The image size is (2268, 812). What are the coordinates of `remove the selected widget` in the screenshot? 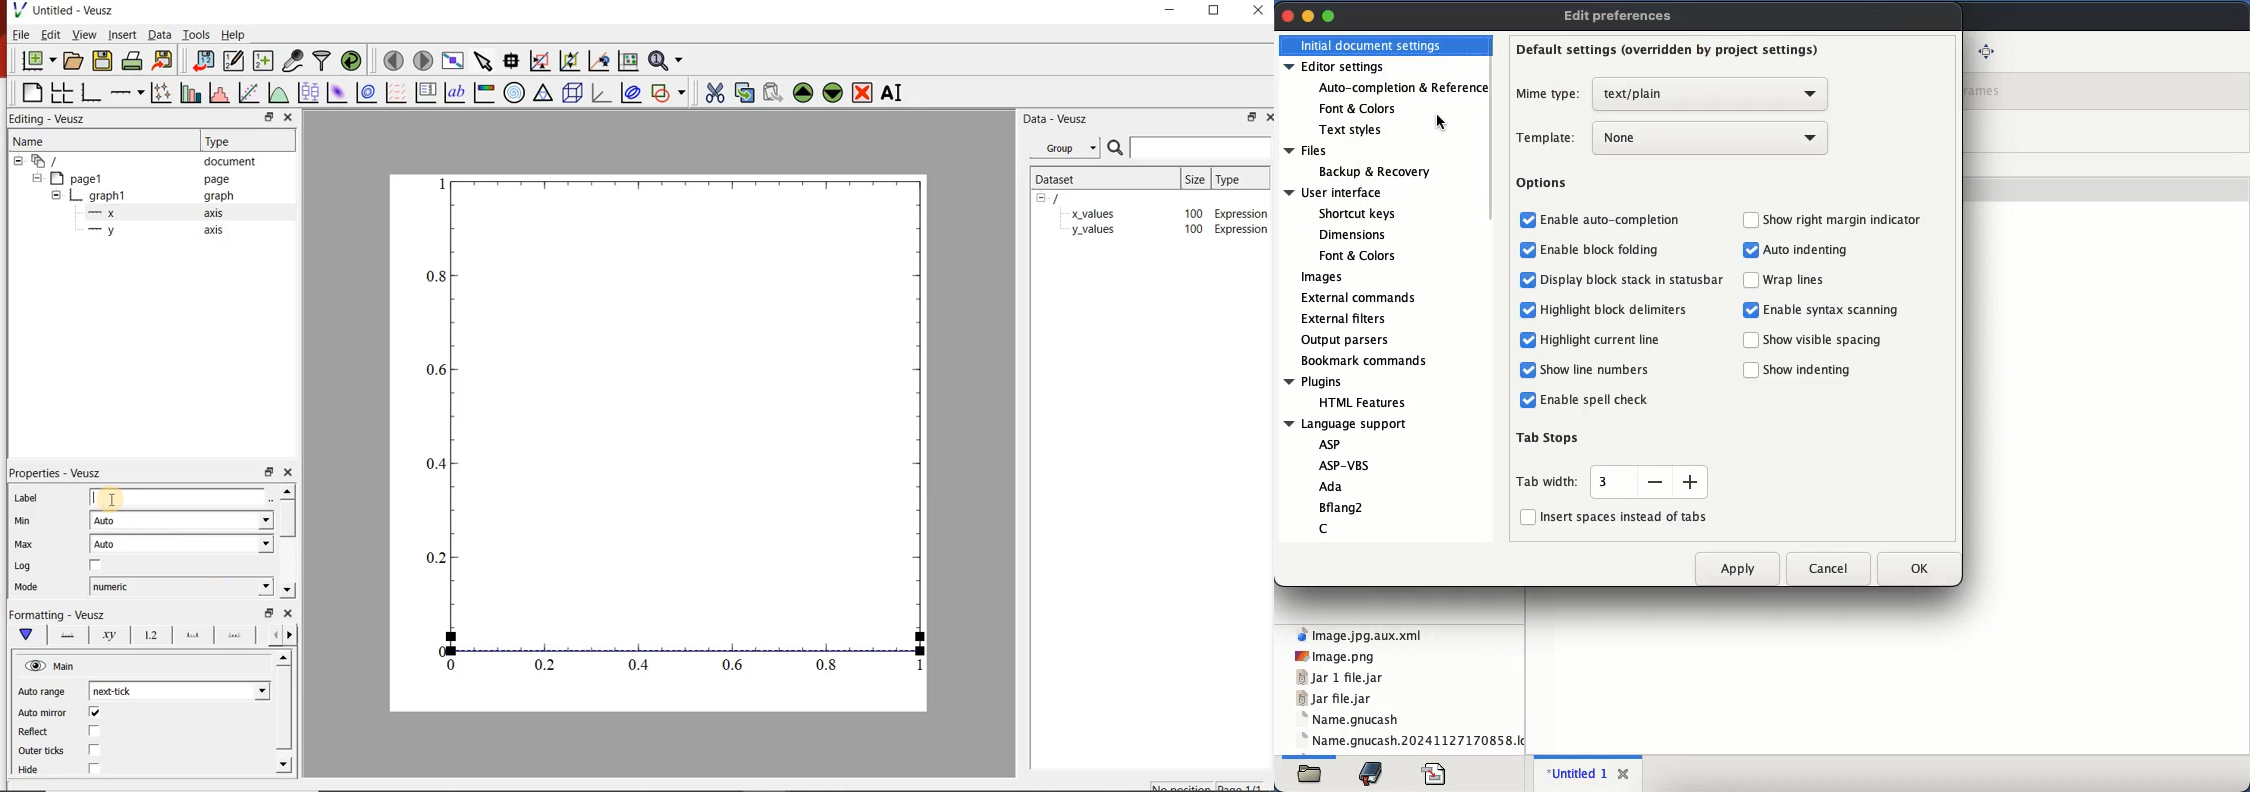 It's located at (863, 95).